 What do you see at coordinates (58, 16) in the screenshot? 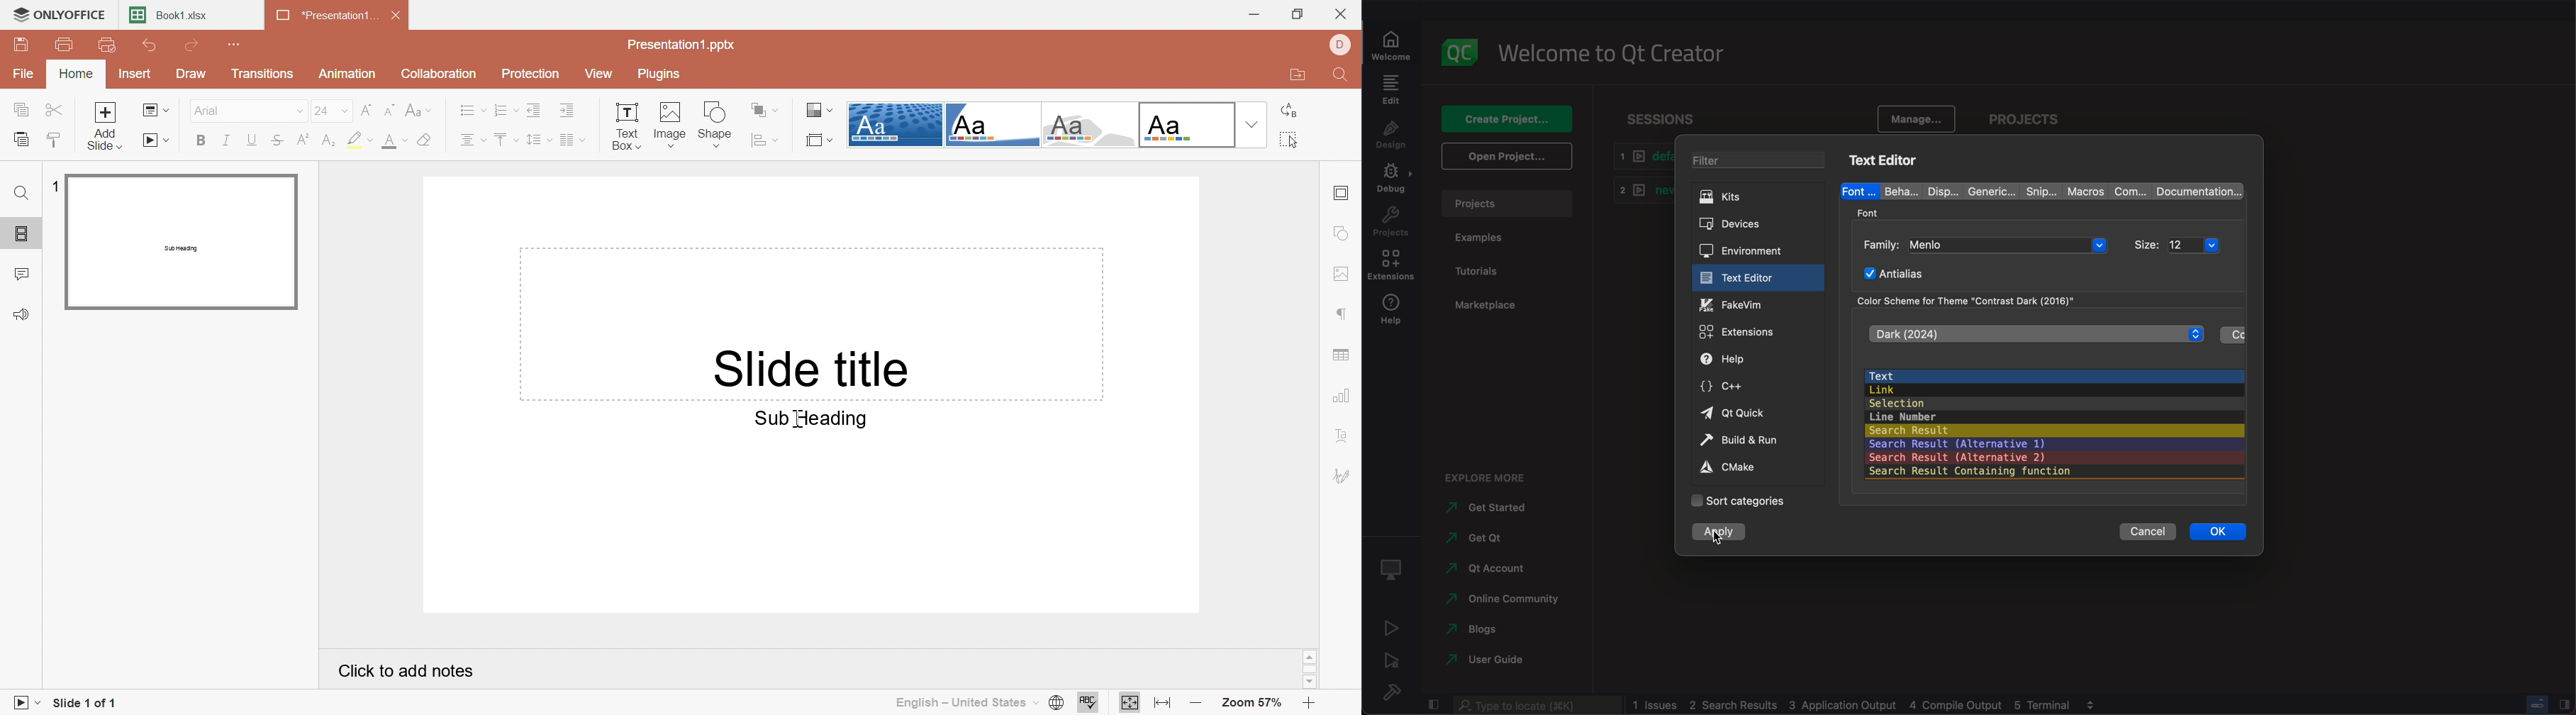
I see `ONLYOFFICE` at bounding box center [58, 16].